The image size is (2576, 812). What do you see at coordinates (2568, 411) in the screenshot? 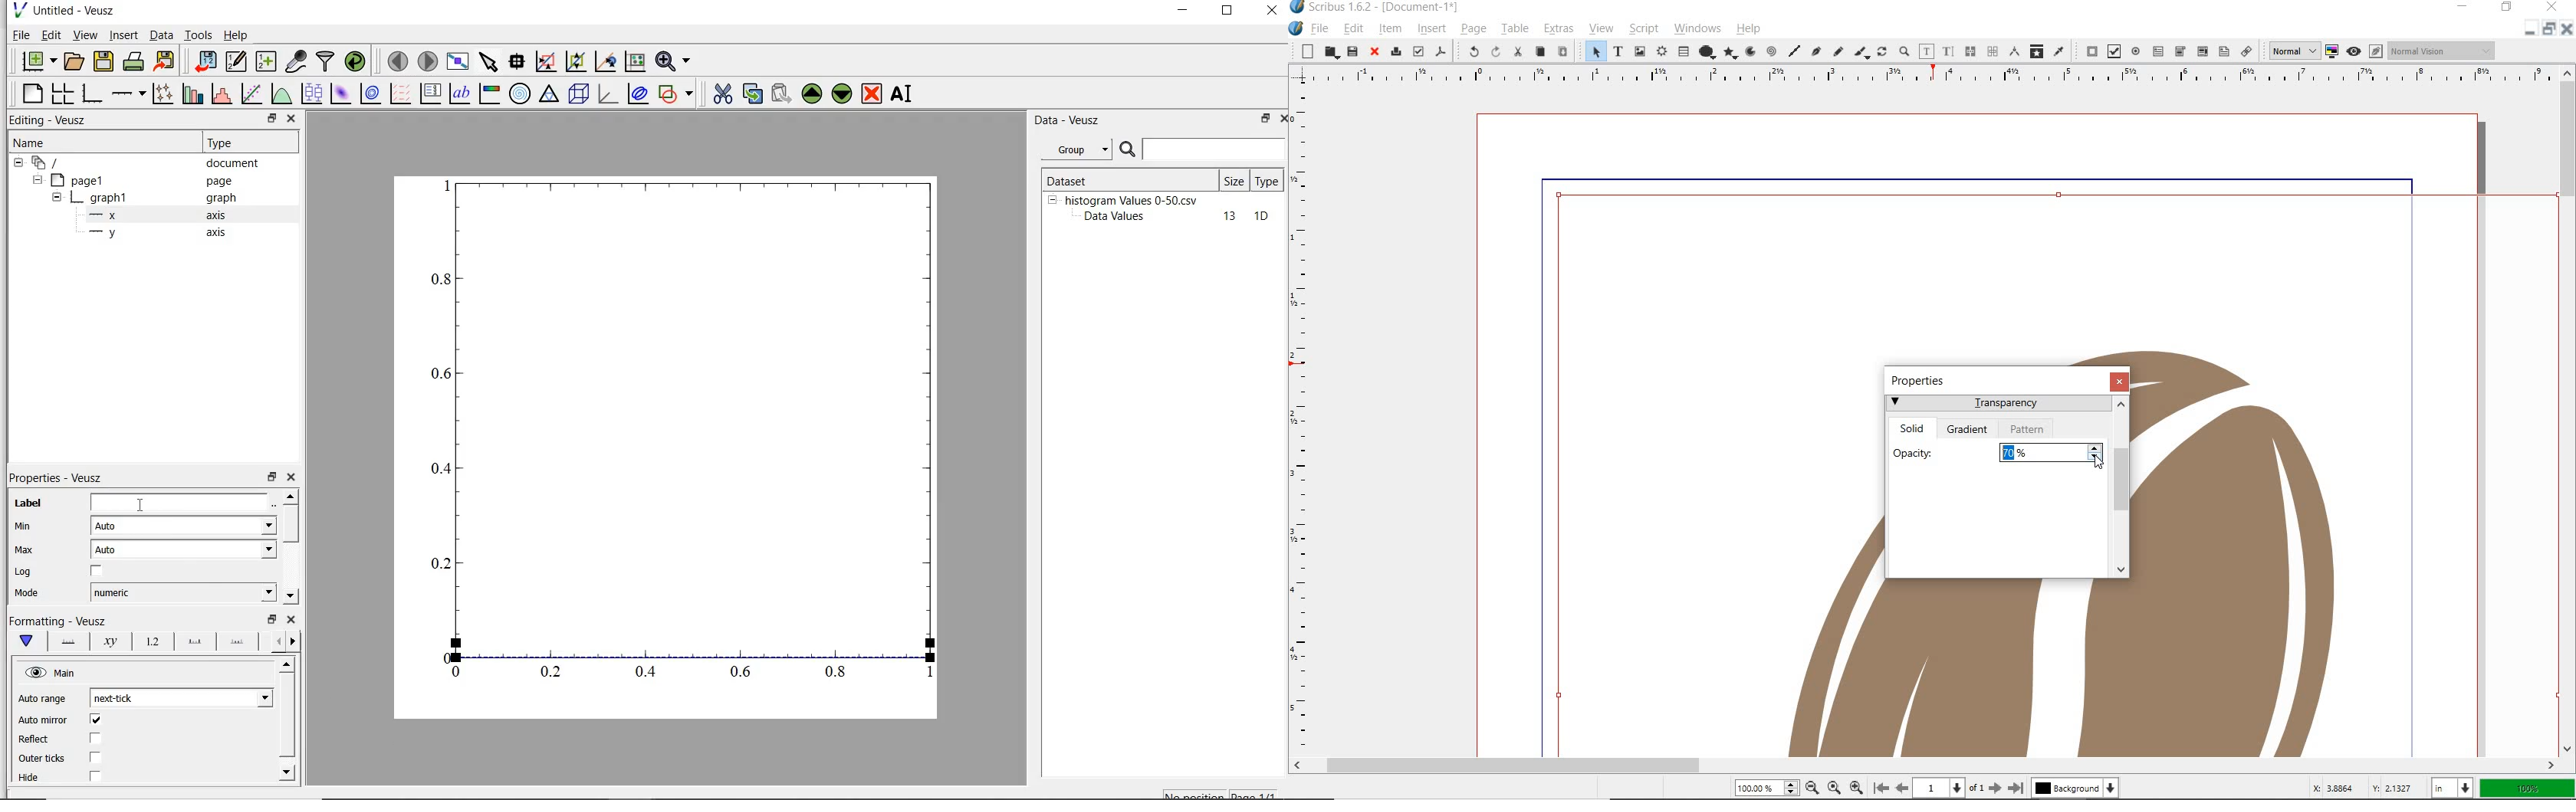
I see `scrollbar` at bounding box center [2568, 411].